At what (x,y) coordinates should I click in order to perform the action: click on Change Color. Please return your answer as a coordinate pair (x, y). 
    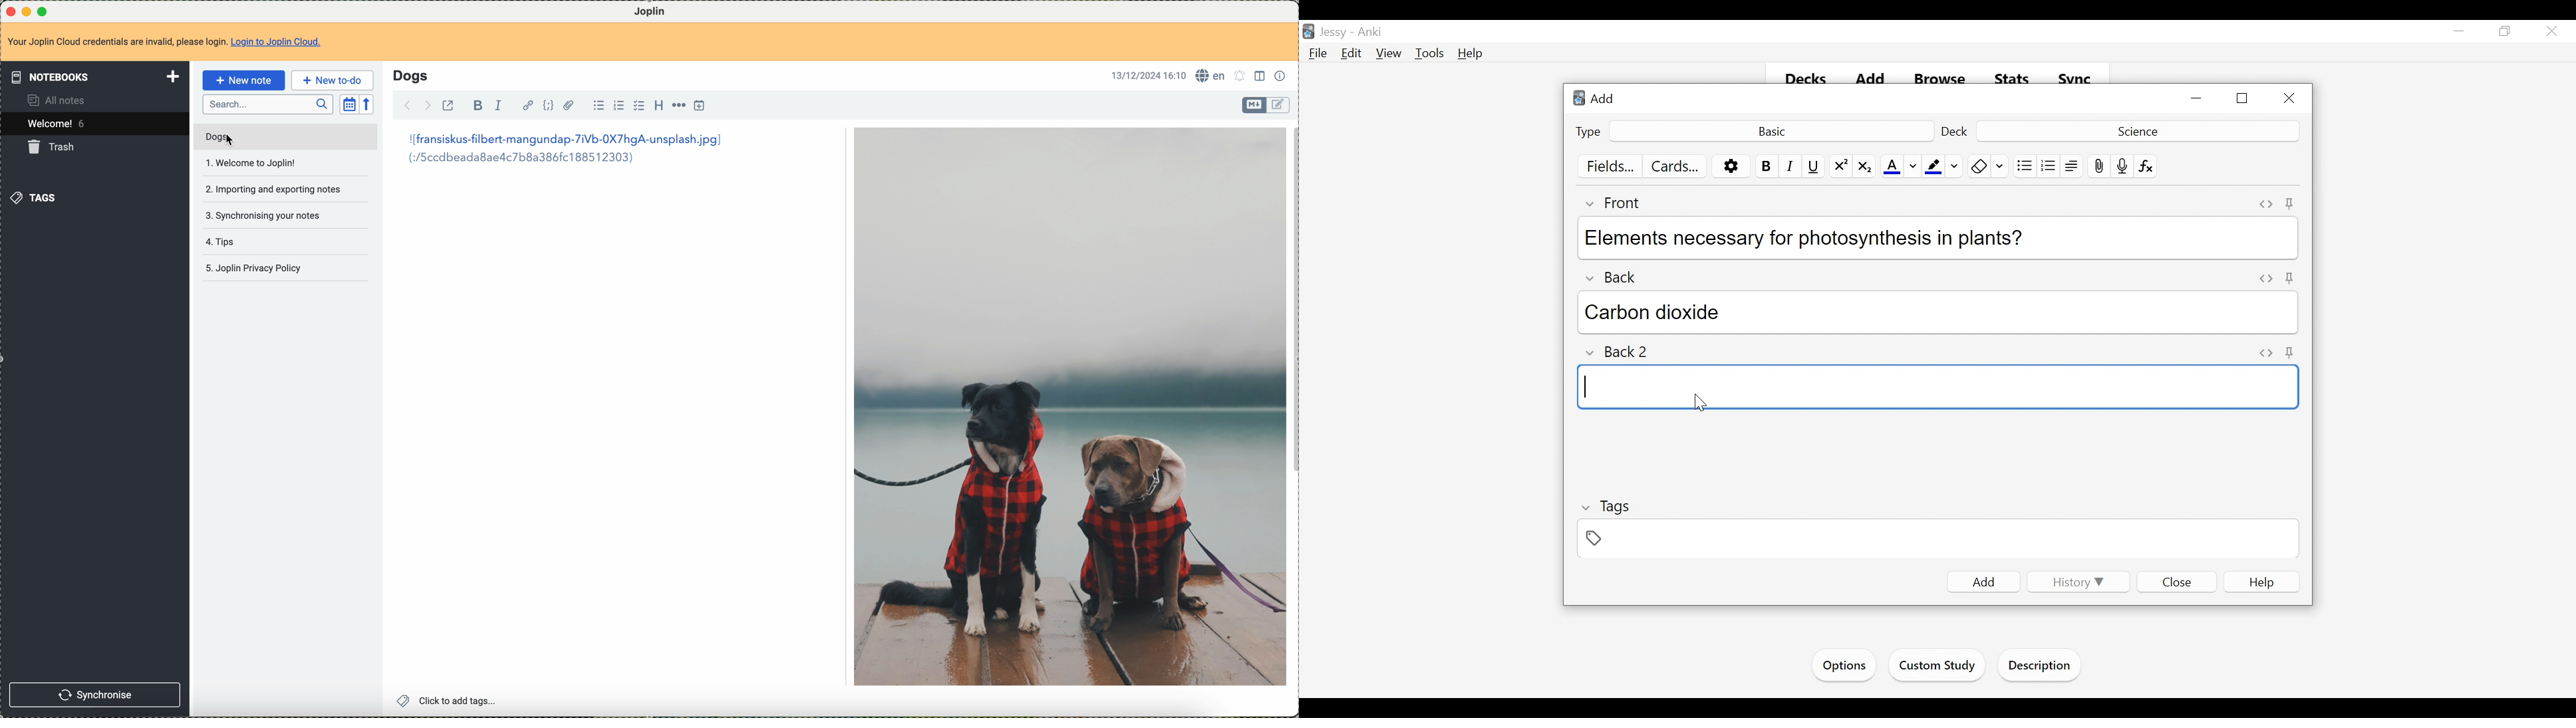
    Looking at the image, I should click on (1955, 166).